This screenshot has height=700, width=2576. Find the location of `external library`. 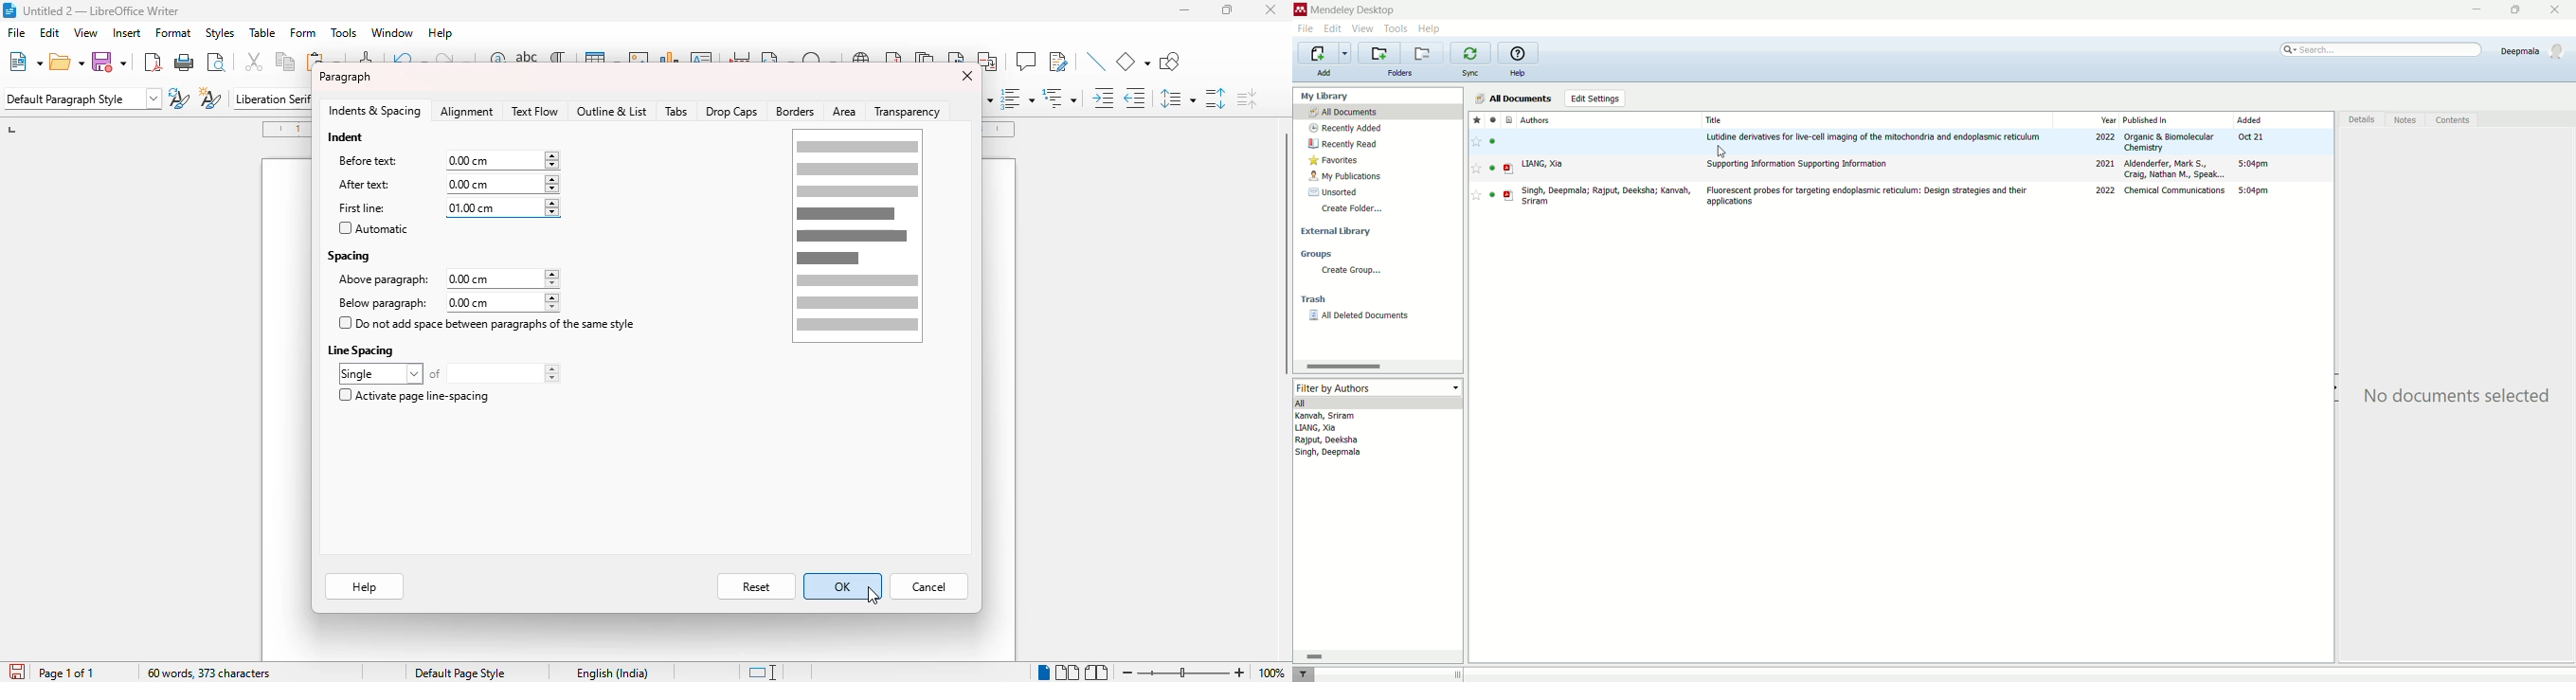

external library is located at coordinates (1336, 230).